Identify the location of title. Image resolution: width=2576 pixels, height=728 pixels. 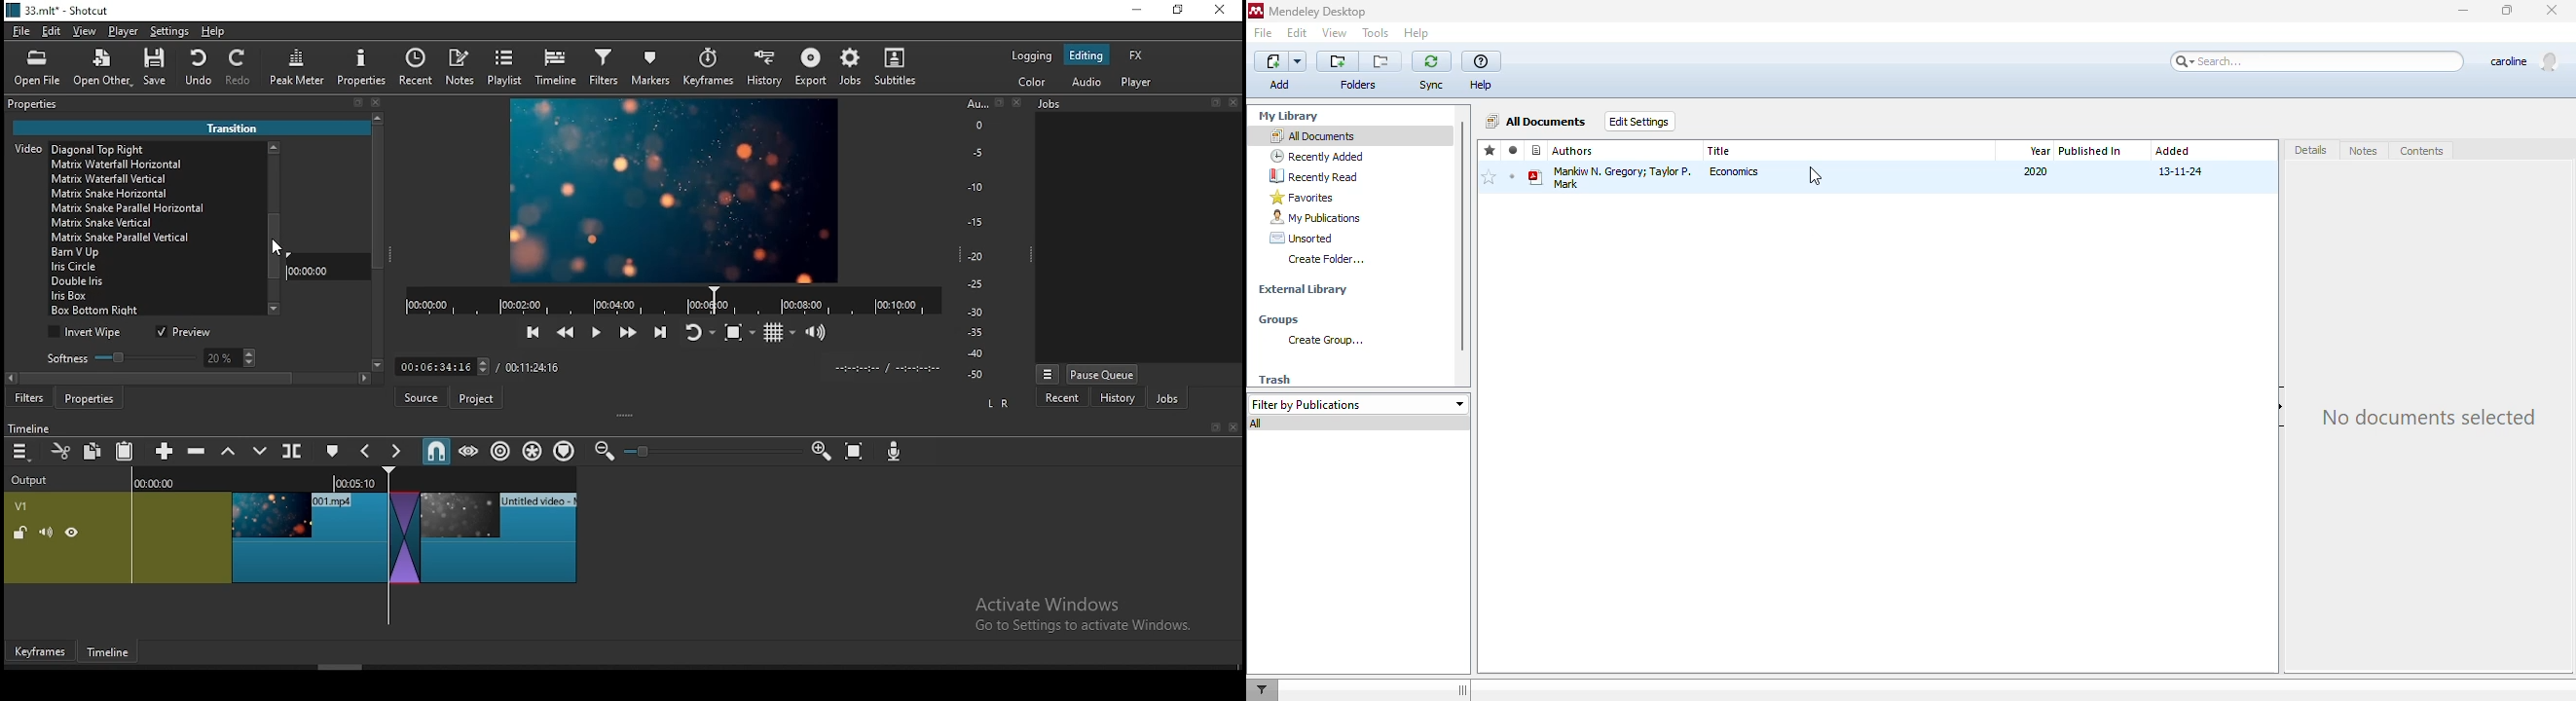
(1719, 151).